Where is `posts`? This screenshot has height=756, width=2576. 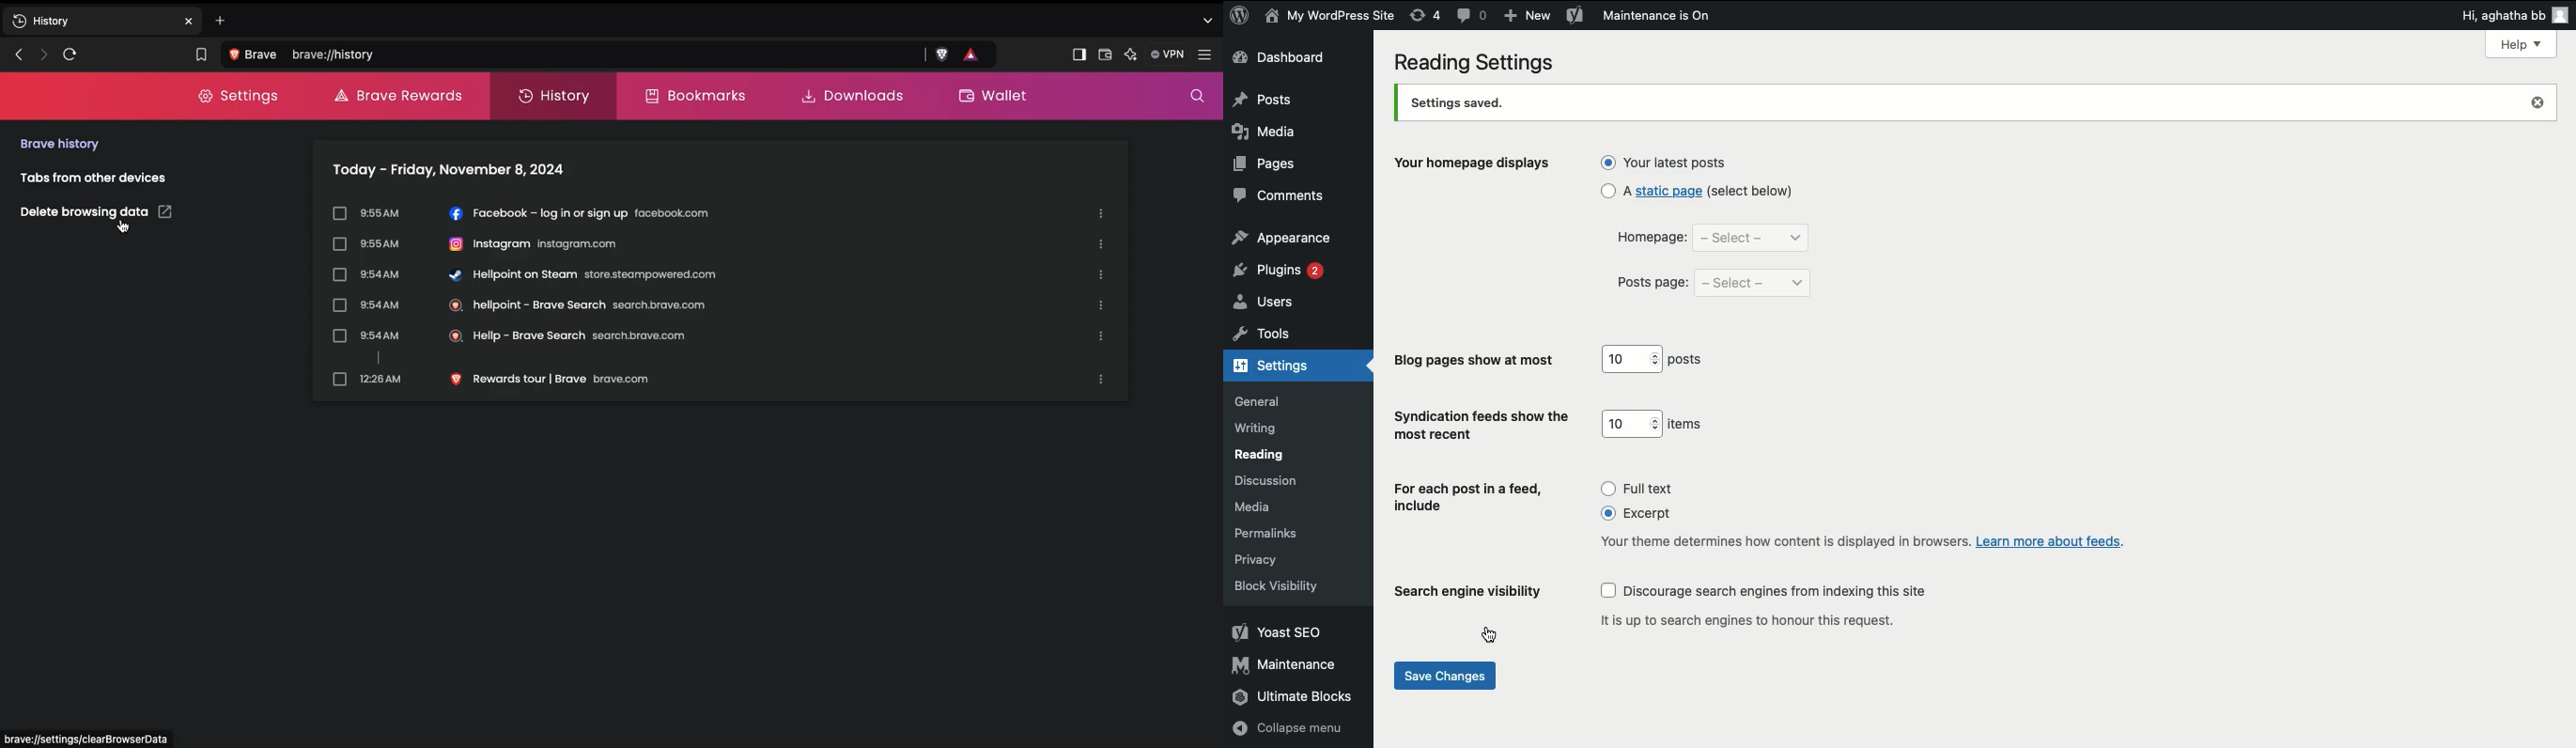
posts is located at coordinates (1685, 359).